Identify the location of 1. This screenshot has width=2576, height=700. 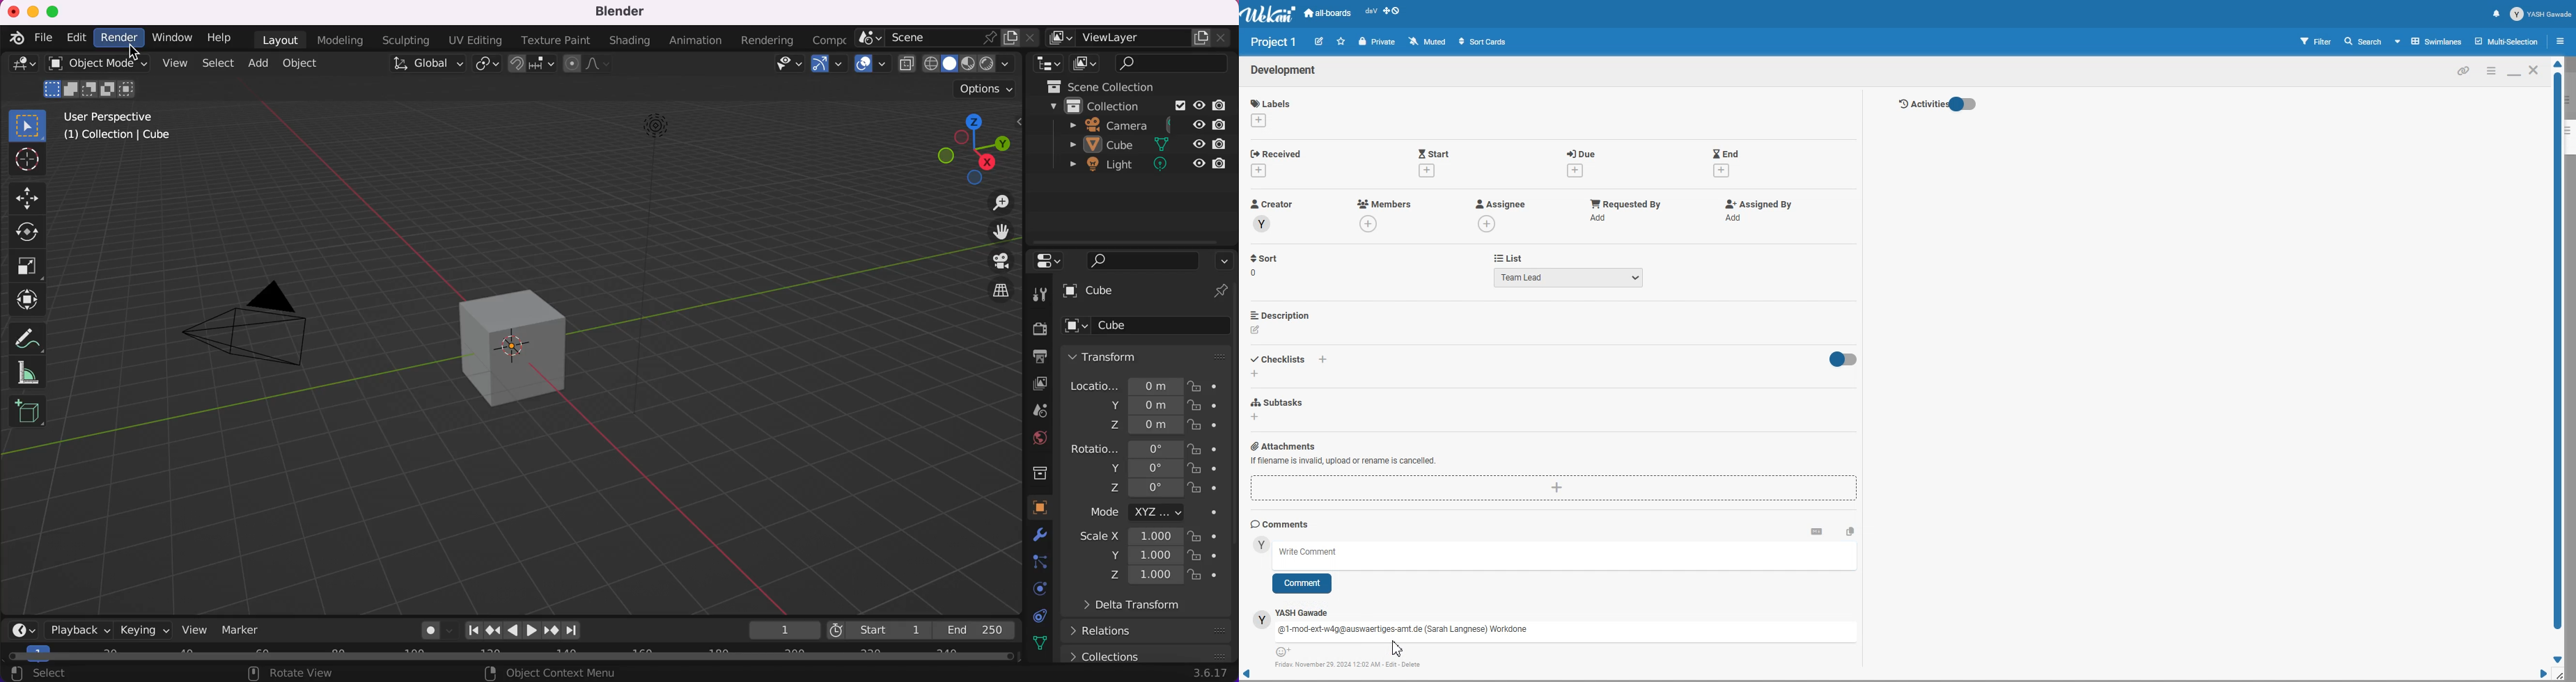
(780, 629).